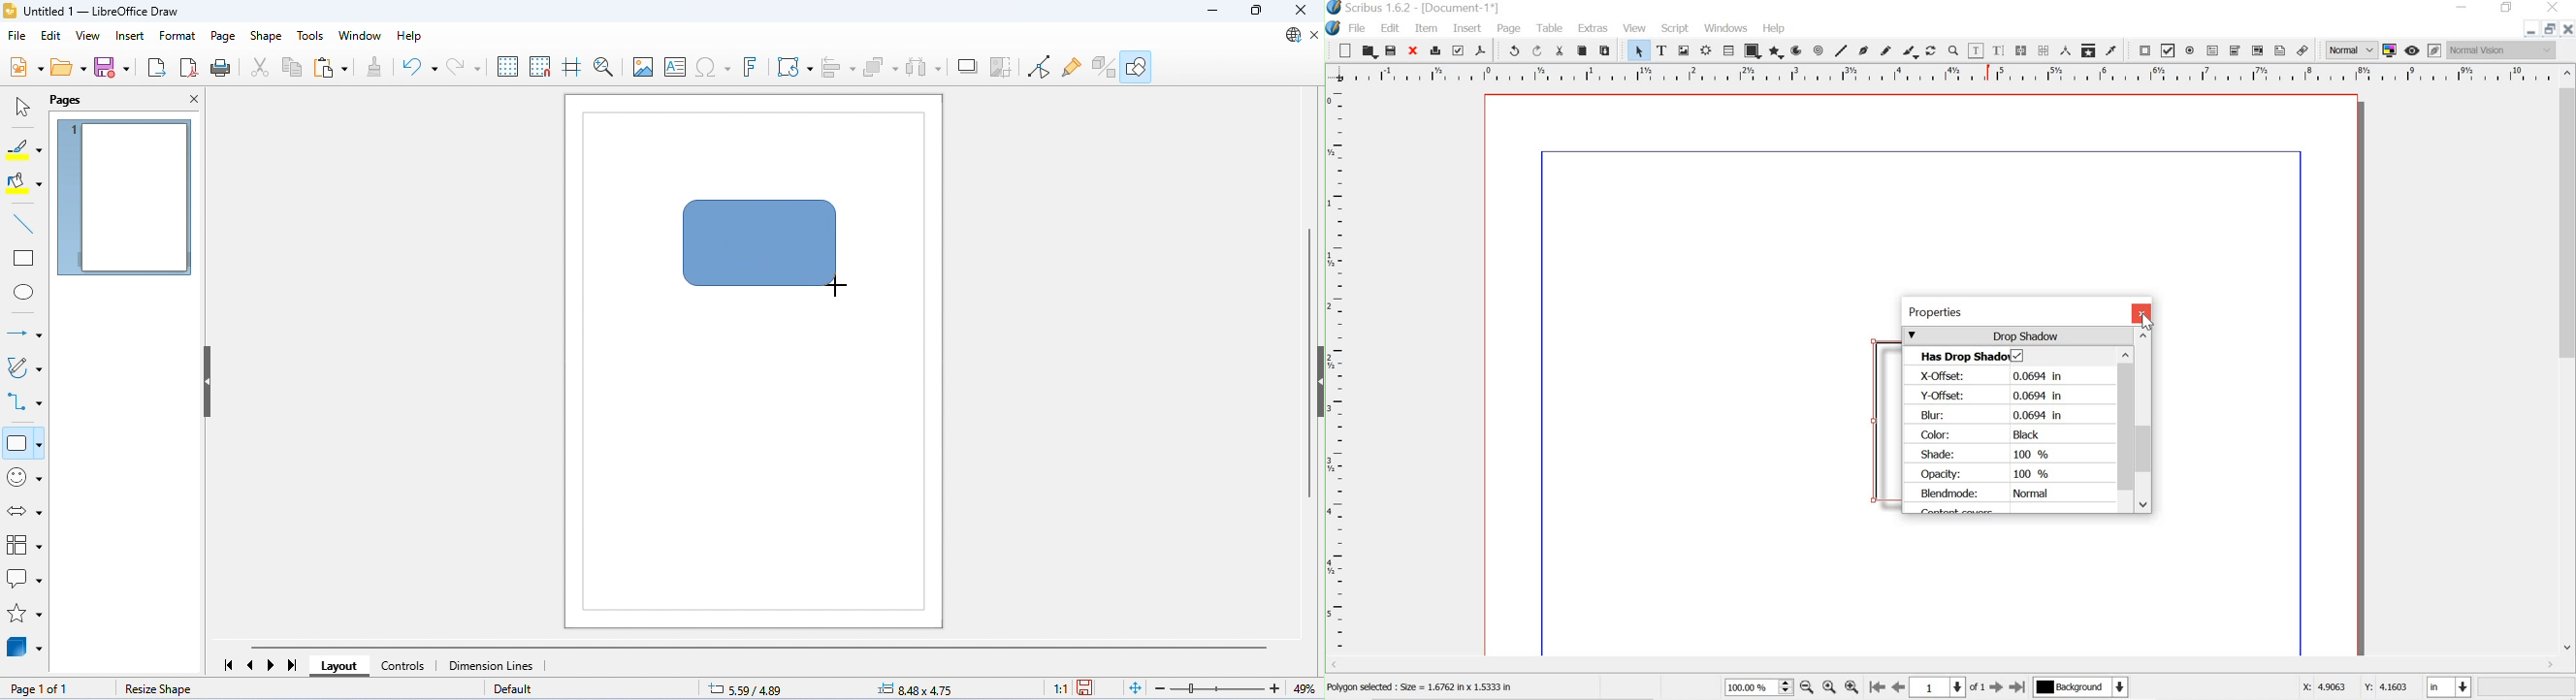 The height and width of the screenshot is (700, 2576). What do you see at coordinates (1991, 453) in the screenshot?
I see `Shade: 100 %` at bounding box center [1991, 453].